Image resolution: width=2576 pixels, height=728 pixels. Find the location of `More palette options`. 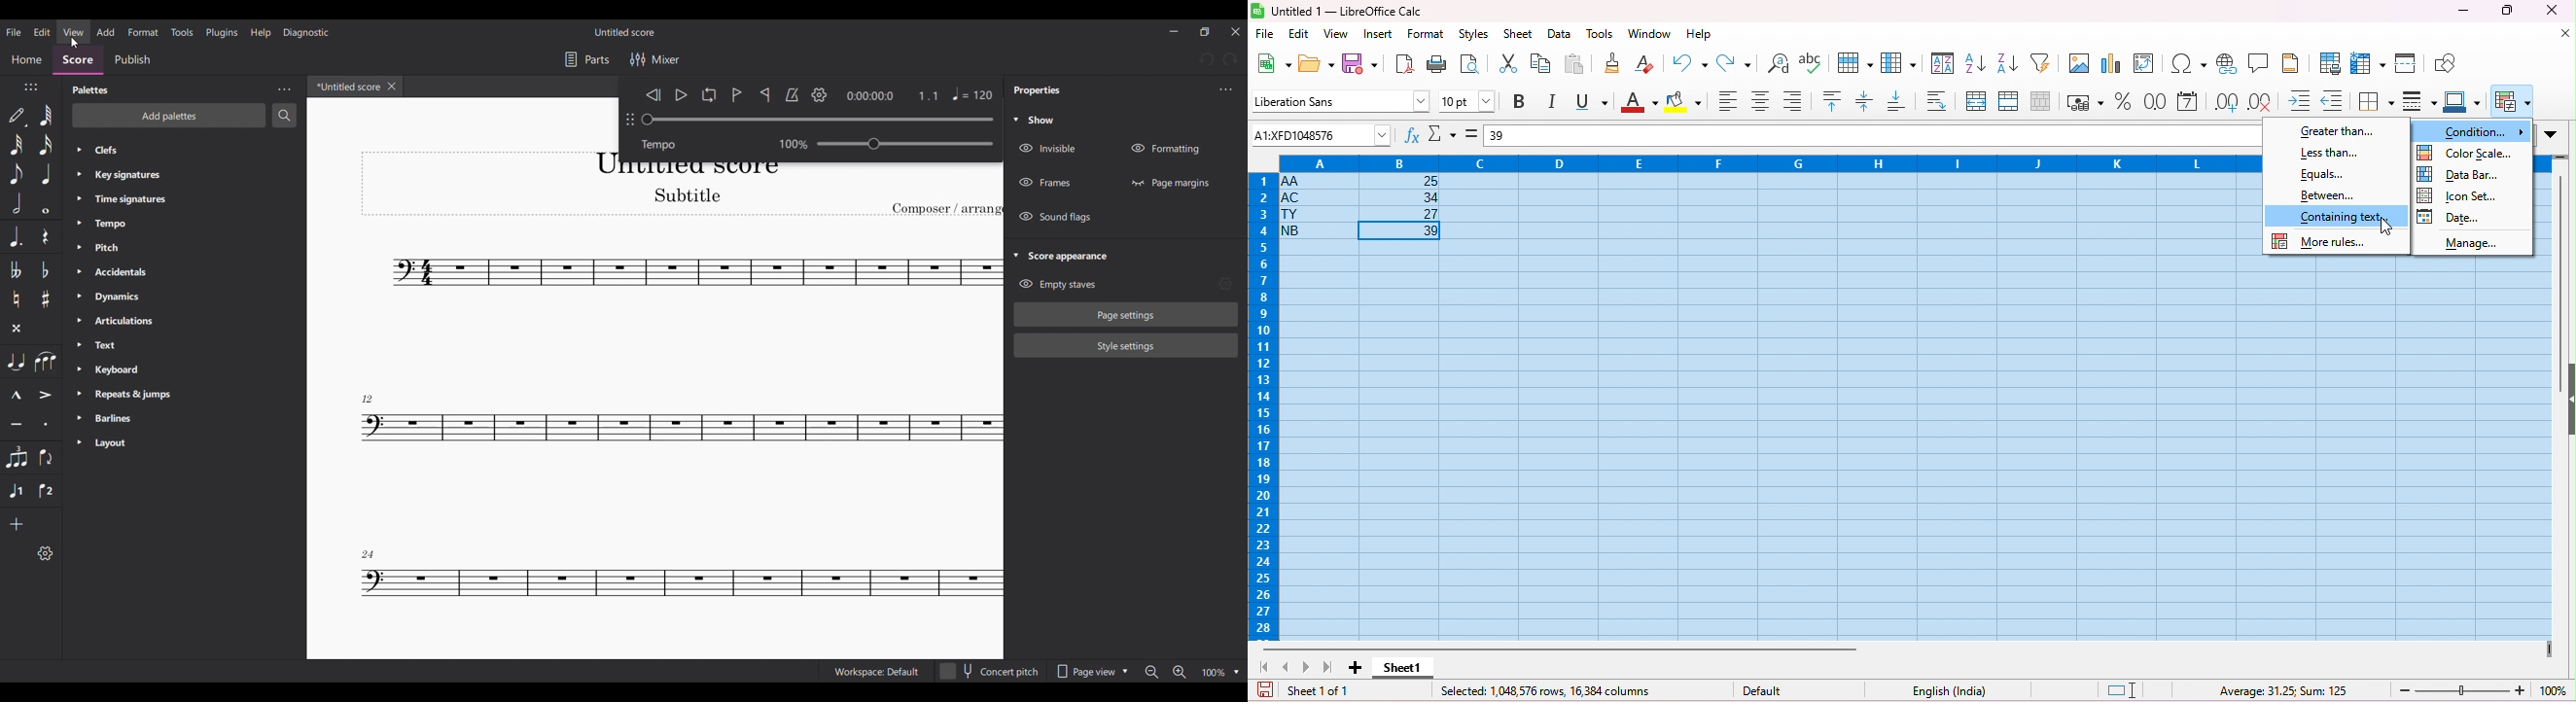

More palette options is located at coordinates (284, 90).